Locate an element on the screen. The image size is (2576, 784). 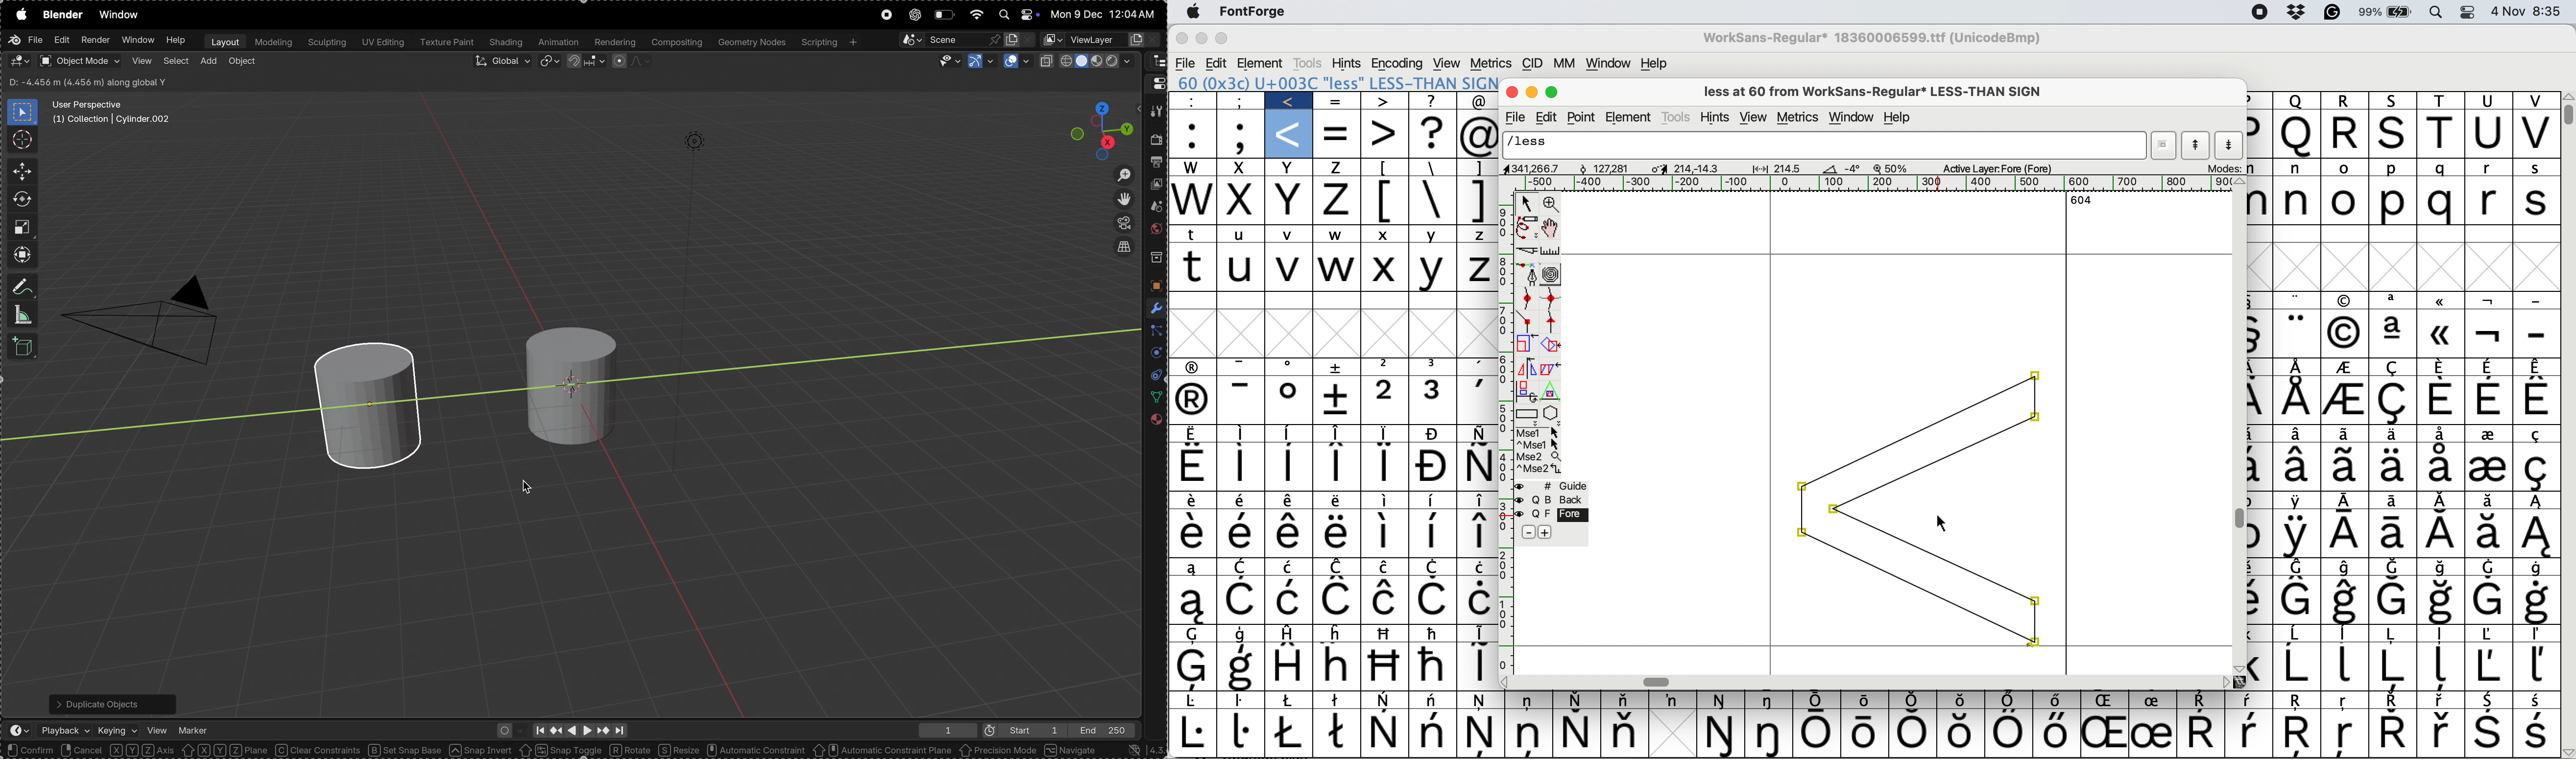
Symbol is located at coordinates (2259, 300).